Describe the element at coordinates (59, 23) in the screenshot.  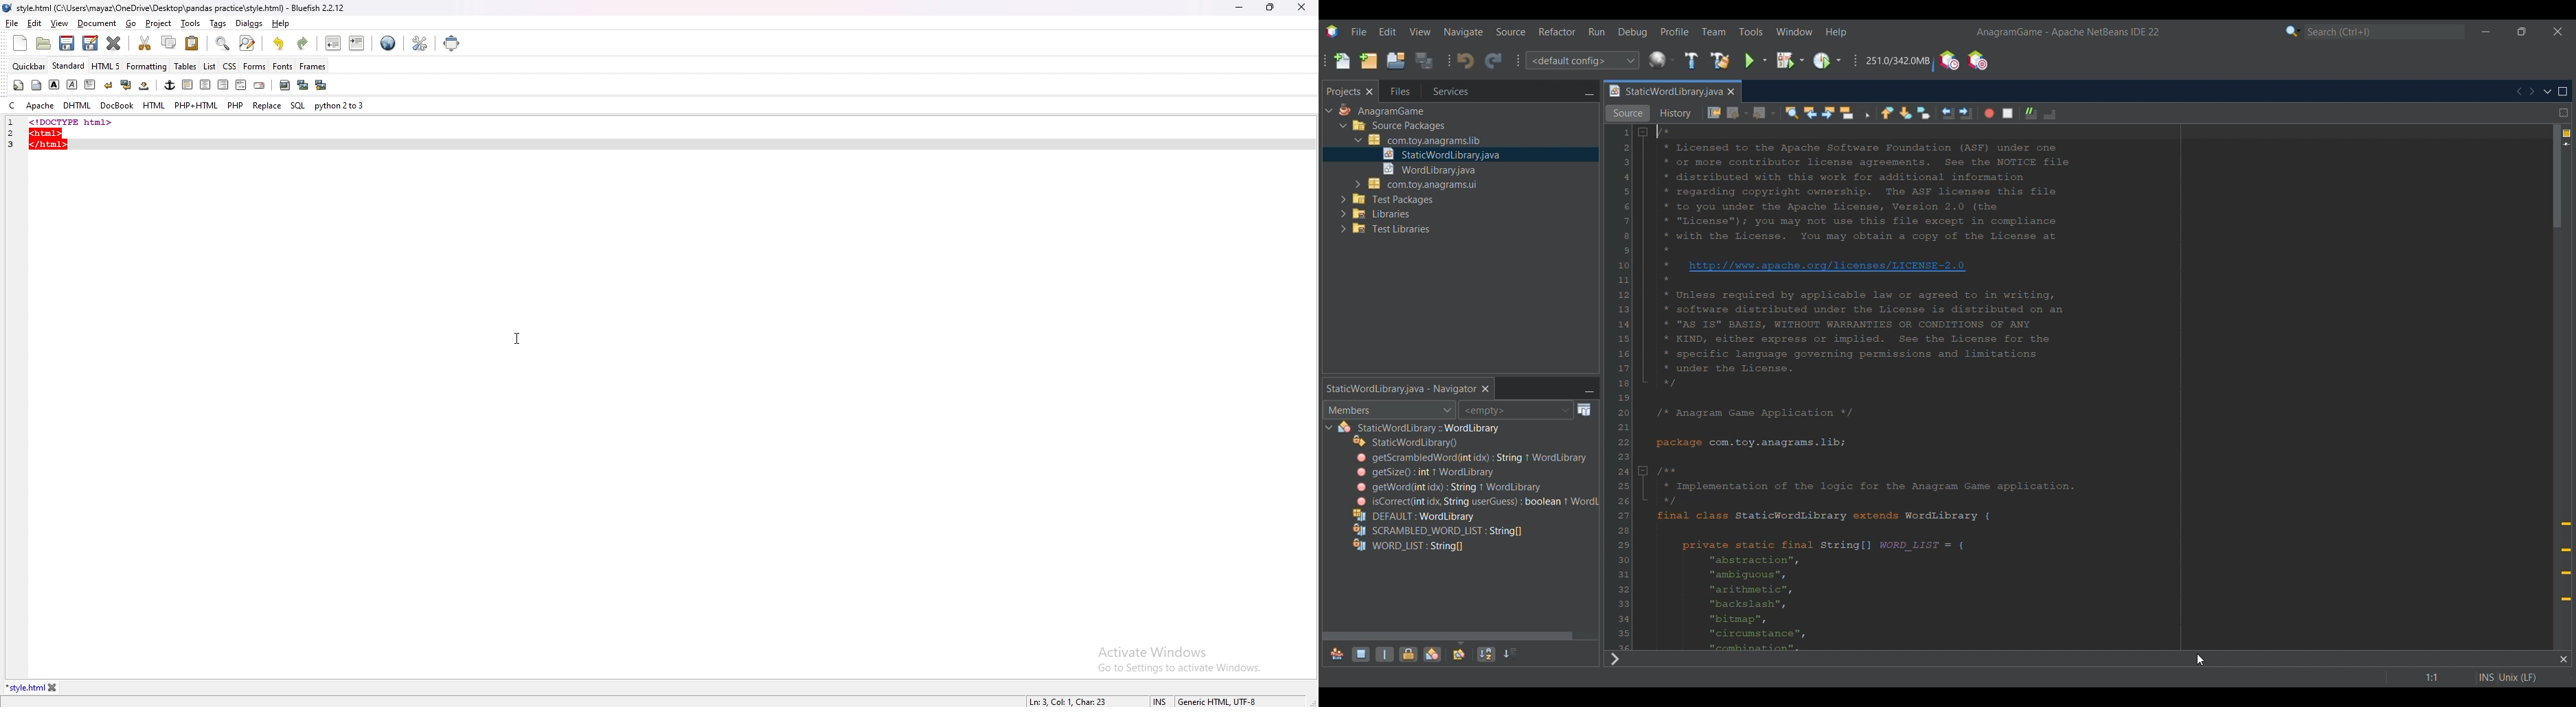
I see `view` at that location.